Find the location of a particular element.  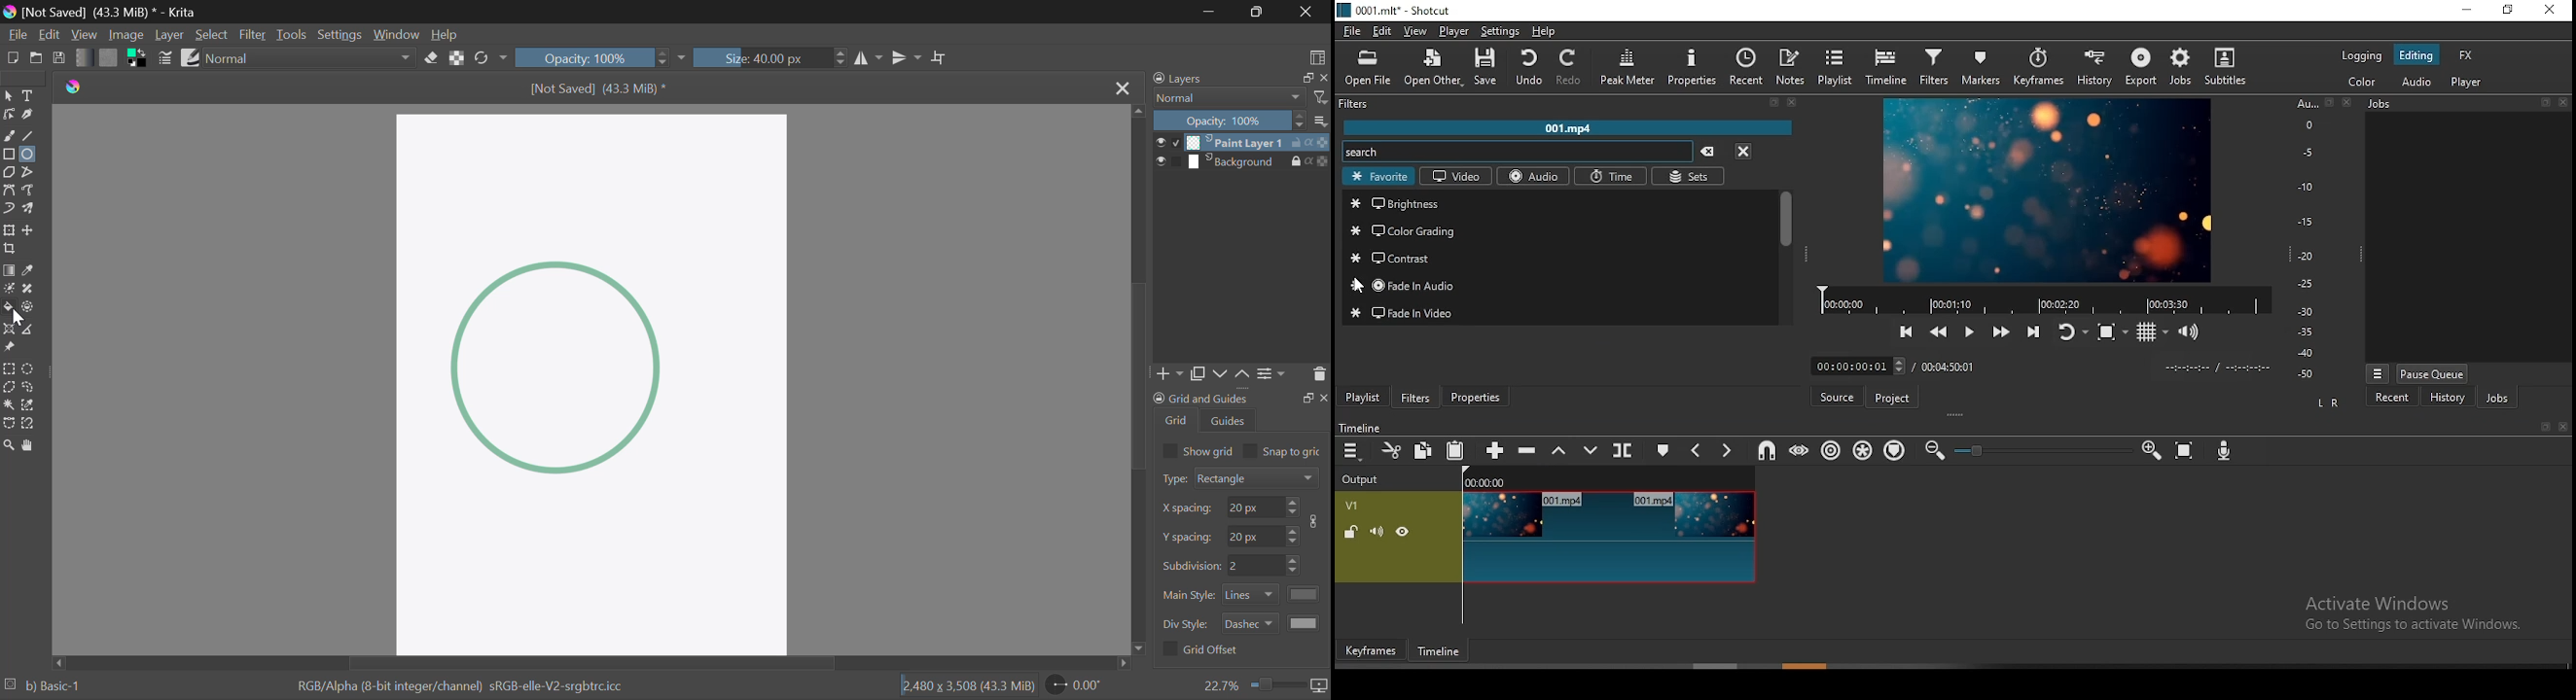

scroll bar is located at coordinates (1787, 255).